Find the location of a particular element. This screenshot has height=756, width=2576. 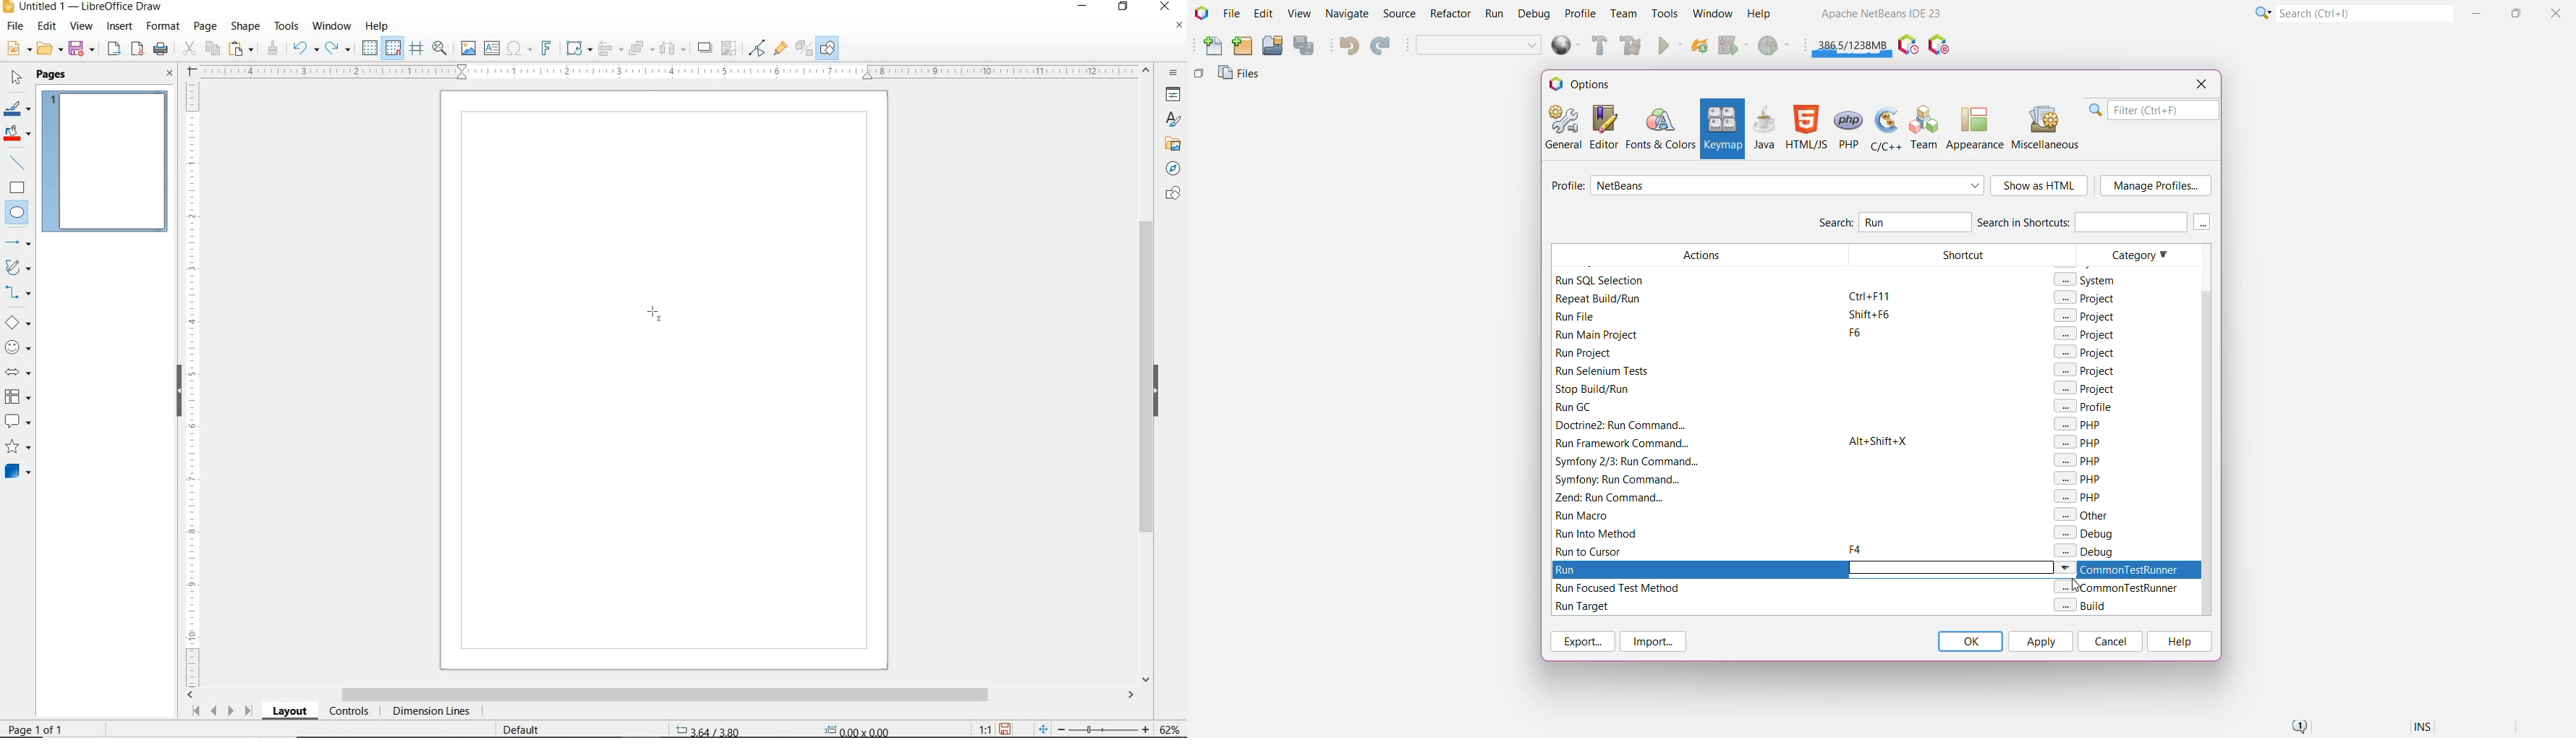

File is located at coordinates (1231, 14).